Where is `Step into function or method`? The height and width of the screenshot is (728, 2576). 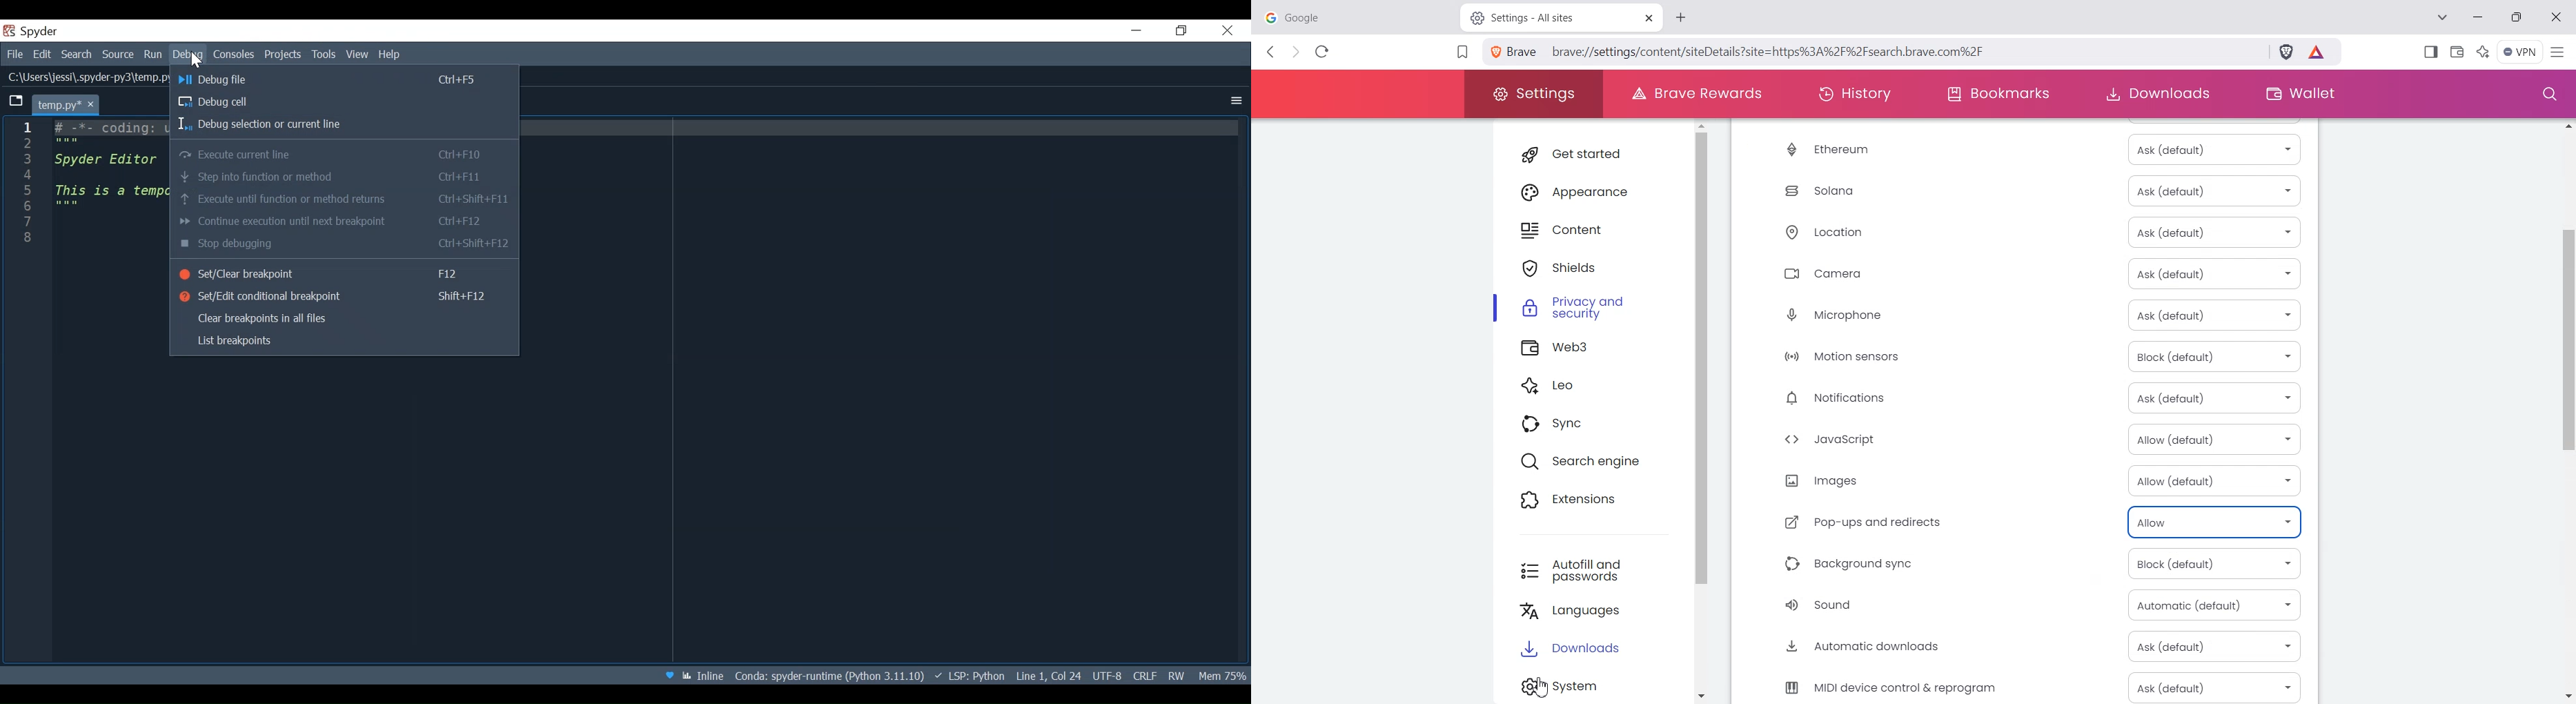
Step into function or method is located at coordinates (342, 176).